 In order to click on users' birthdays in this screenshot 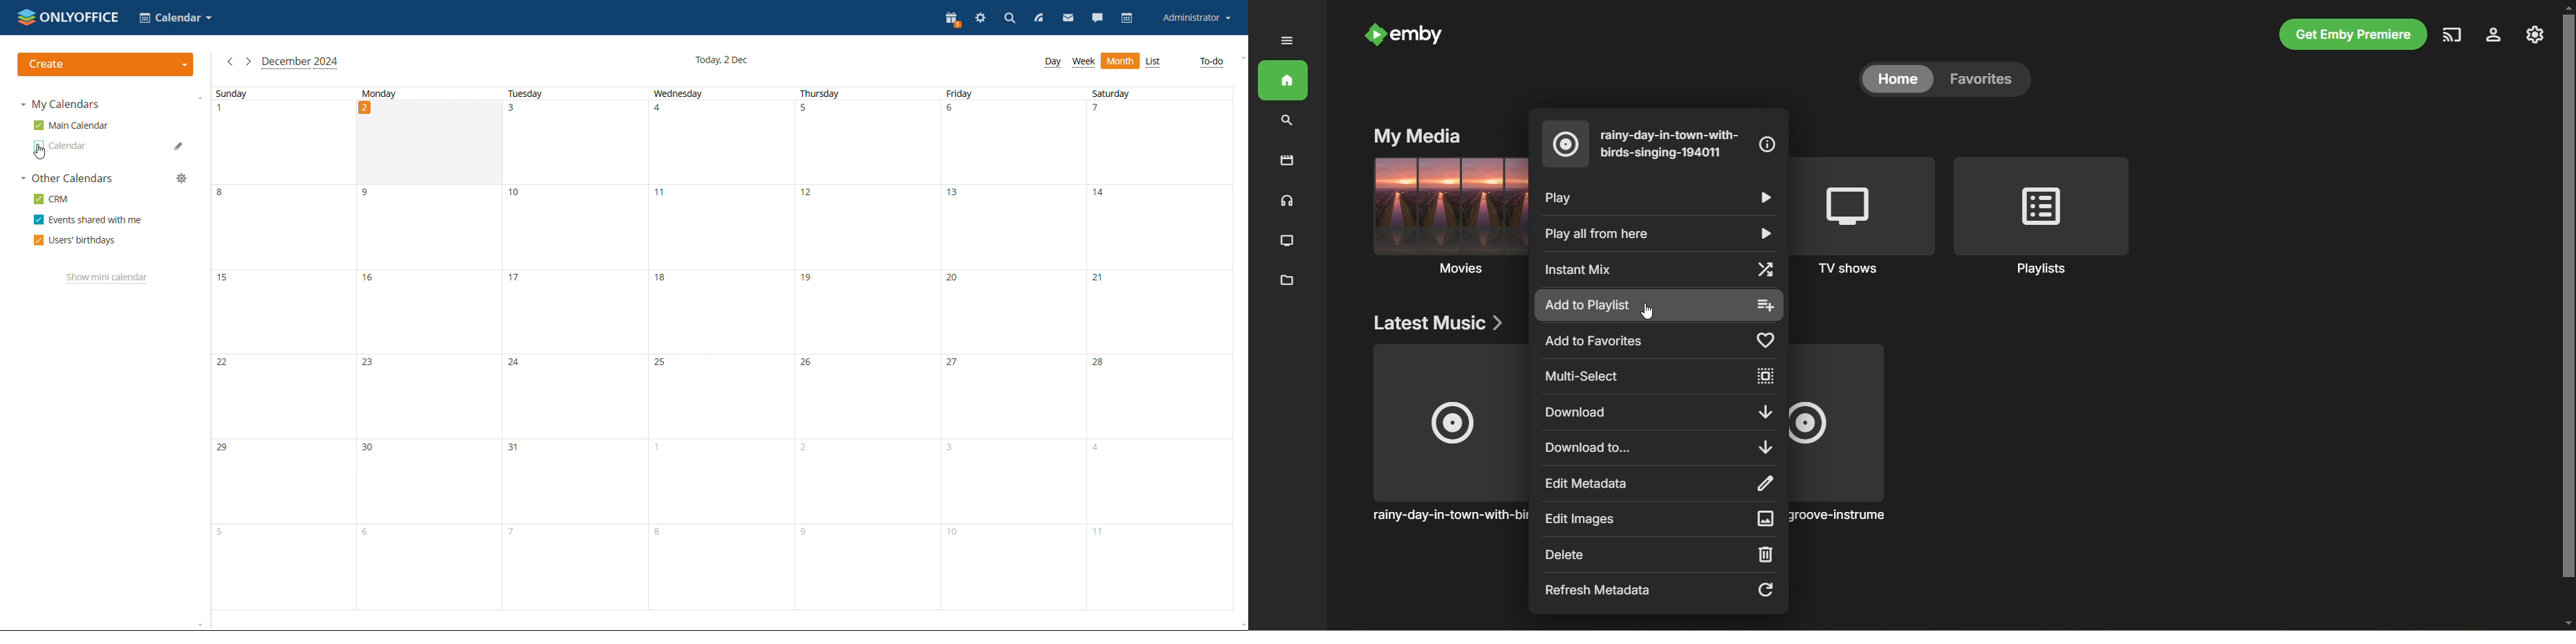, I will do `click(76, 239)`.